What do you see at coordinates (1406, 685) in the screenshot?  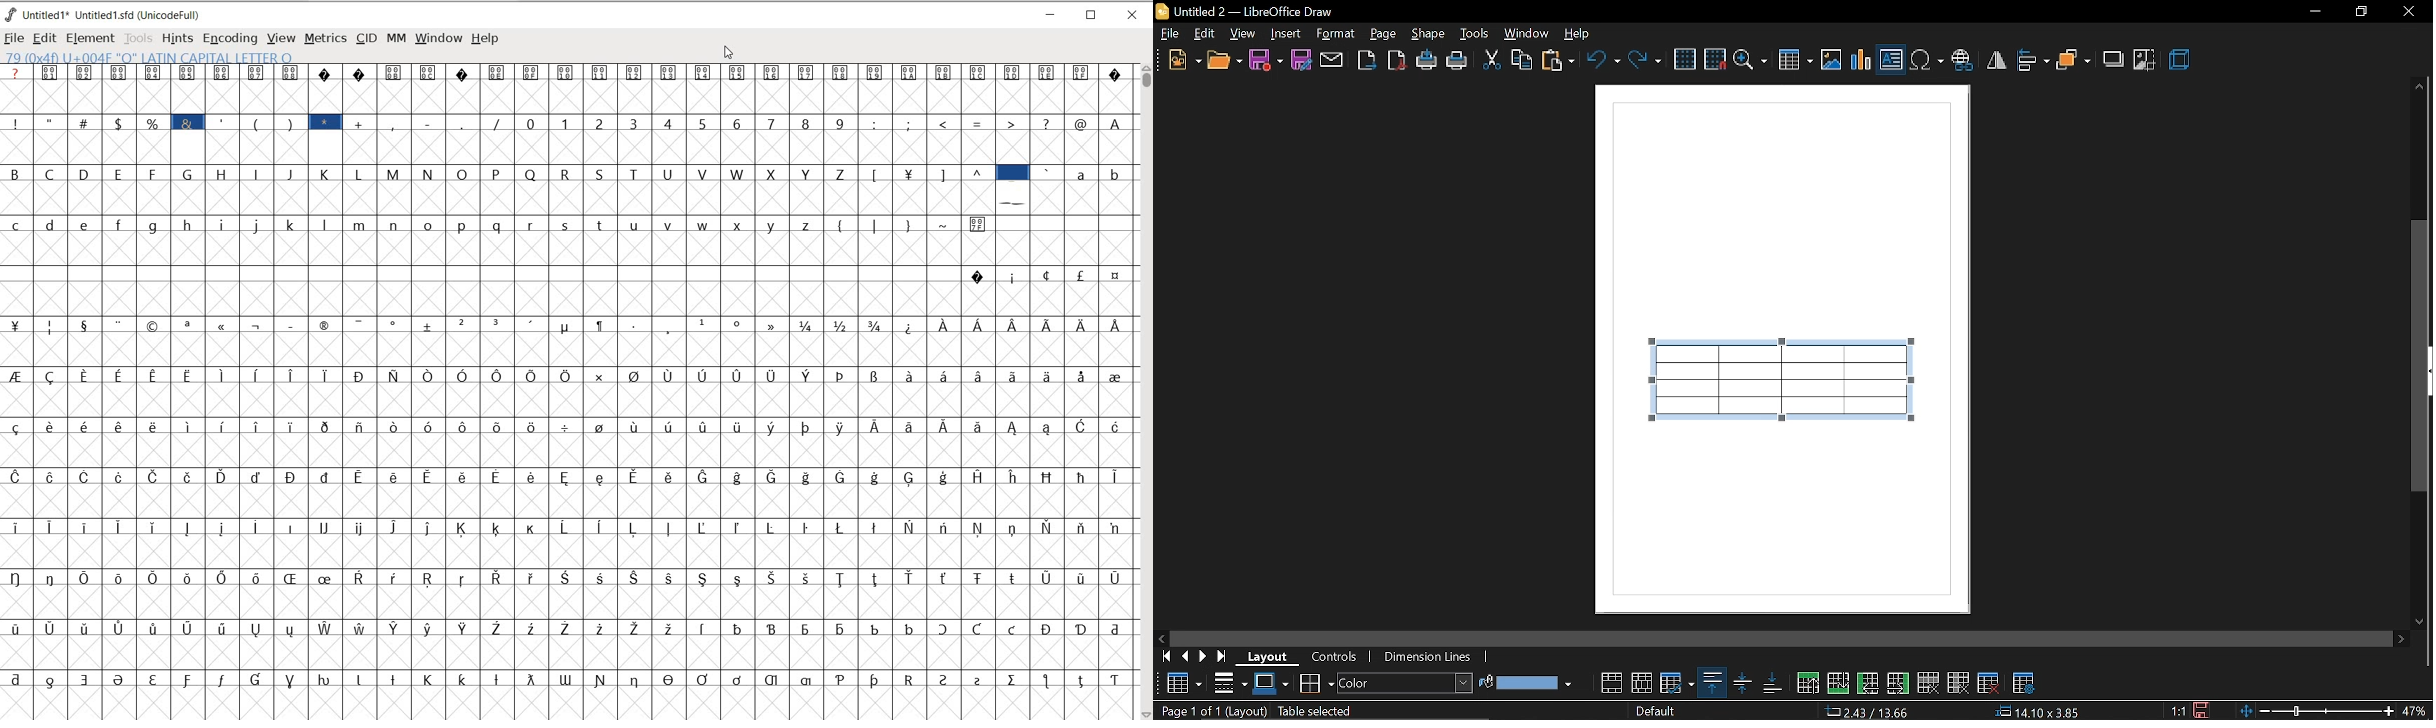 I see `area style` at bounding box center [1406, 685].